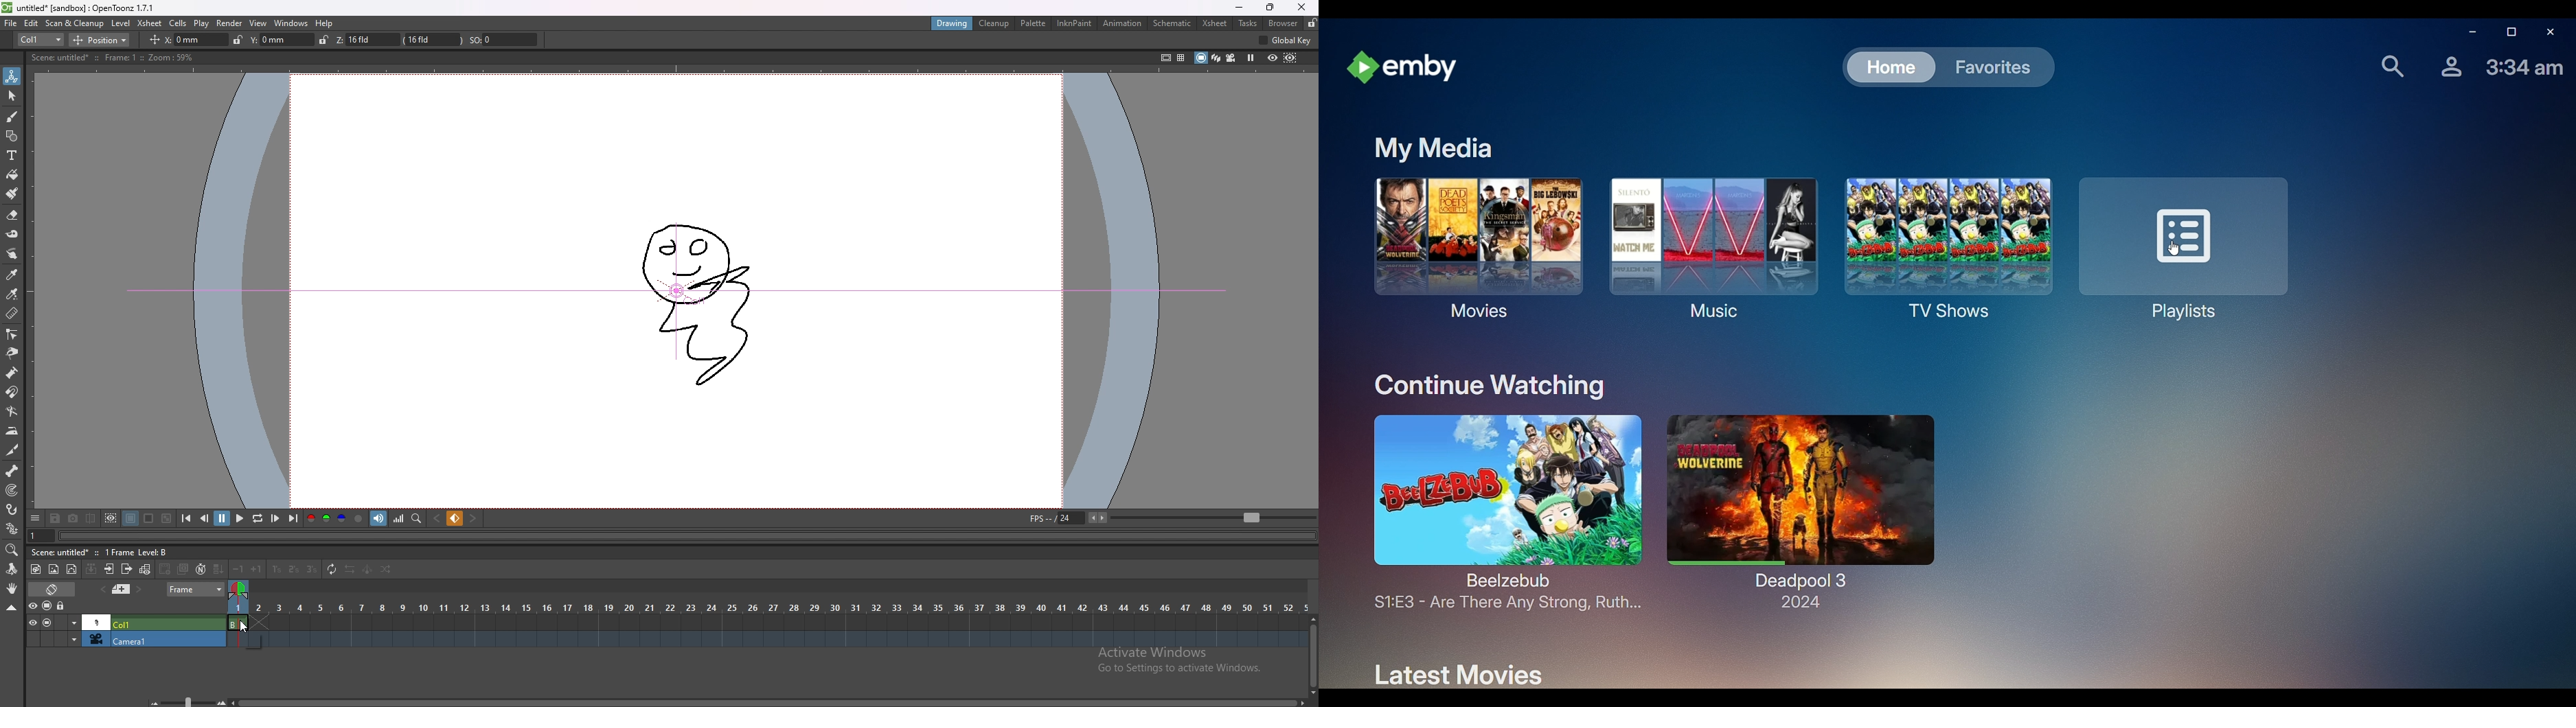 Image resolution: width=2576 pixels, height=728 pixels. I want to click on lock, so click(1311, 23).